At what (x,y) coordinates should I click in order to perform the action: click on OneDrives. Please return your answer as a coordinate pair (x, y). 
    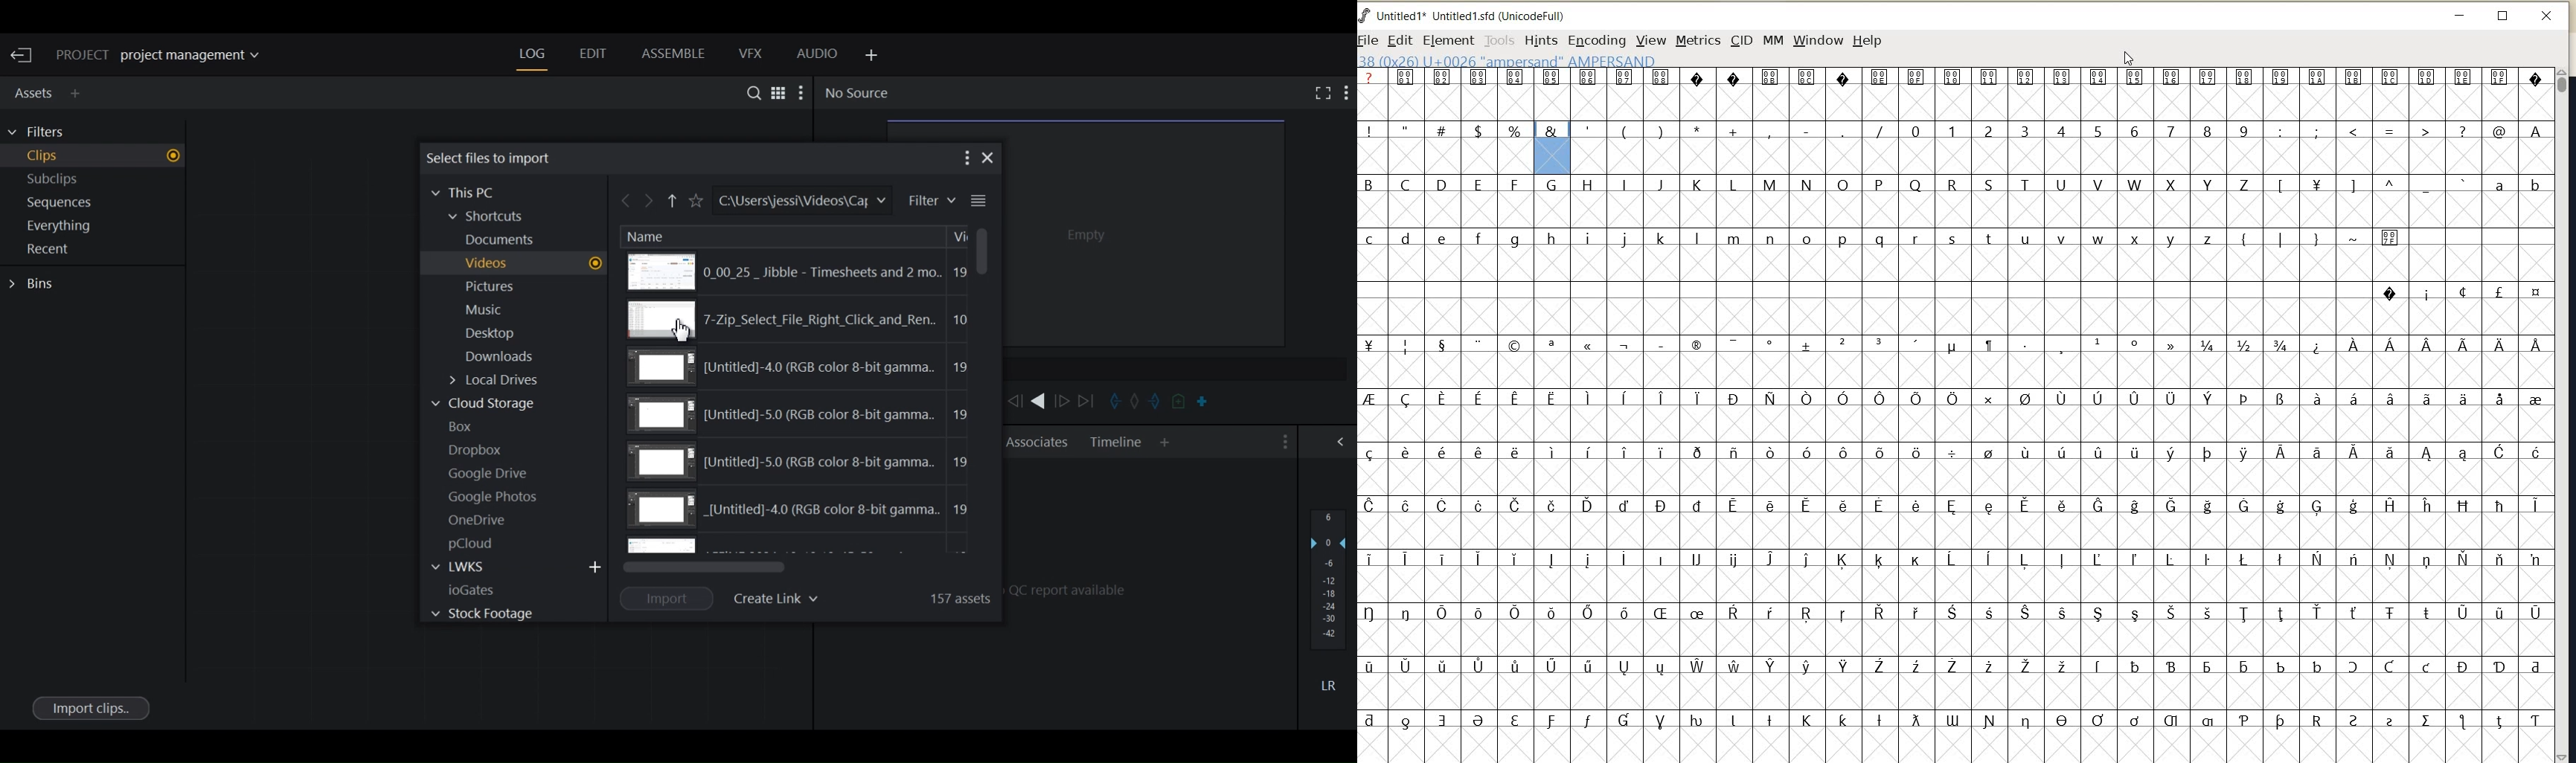
    Looking at the image, I should click on (478, 520).